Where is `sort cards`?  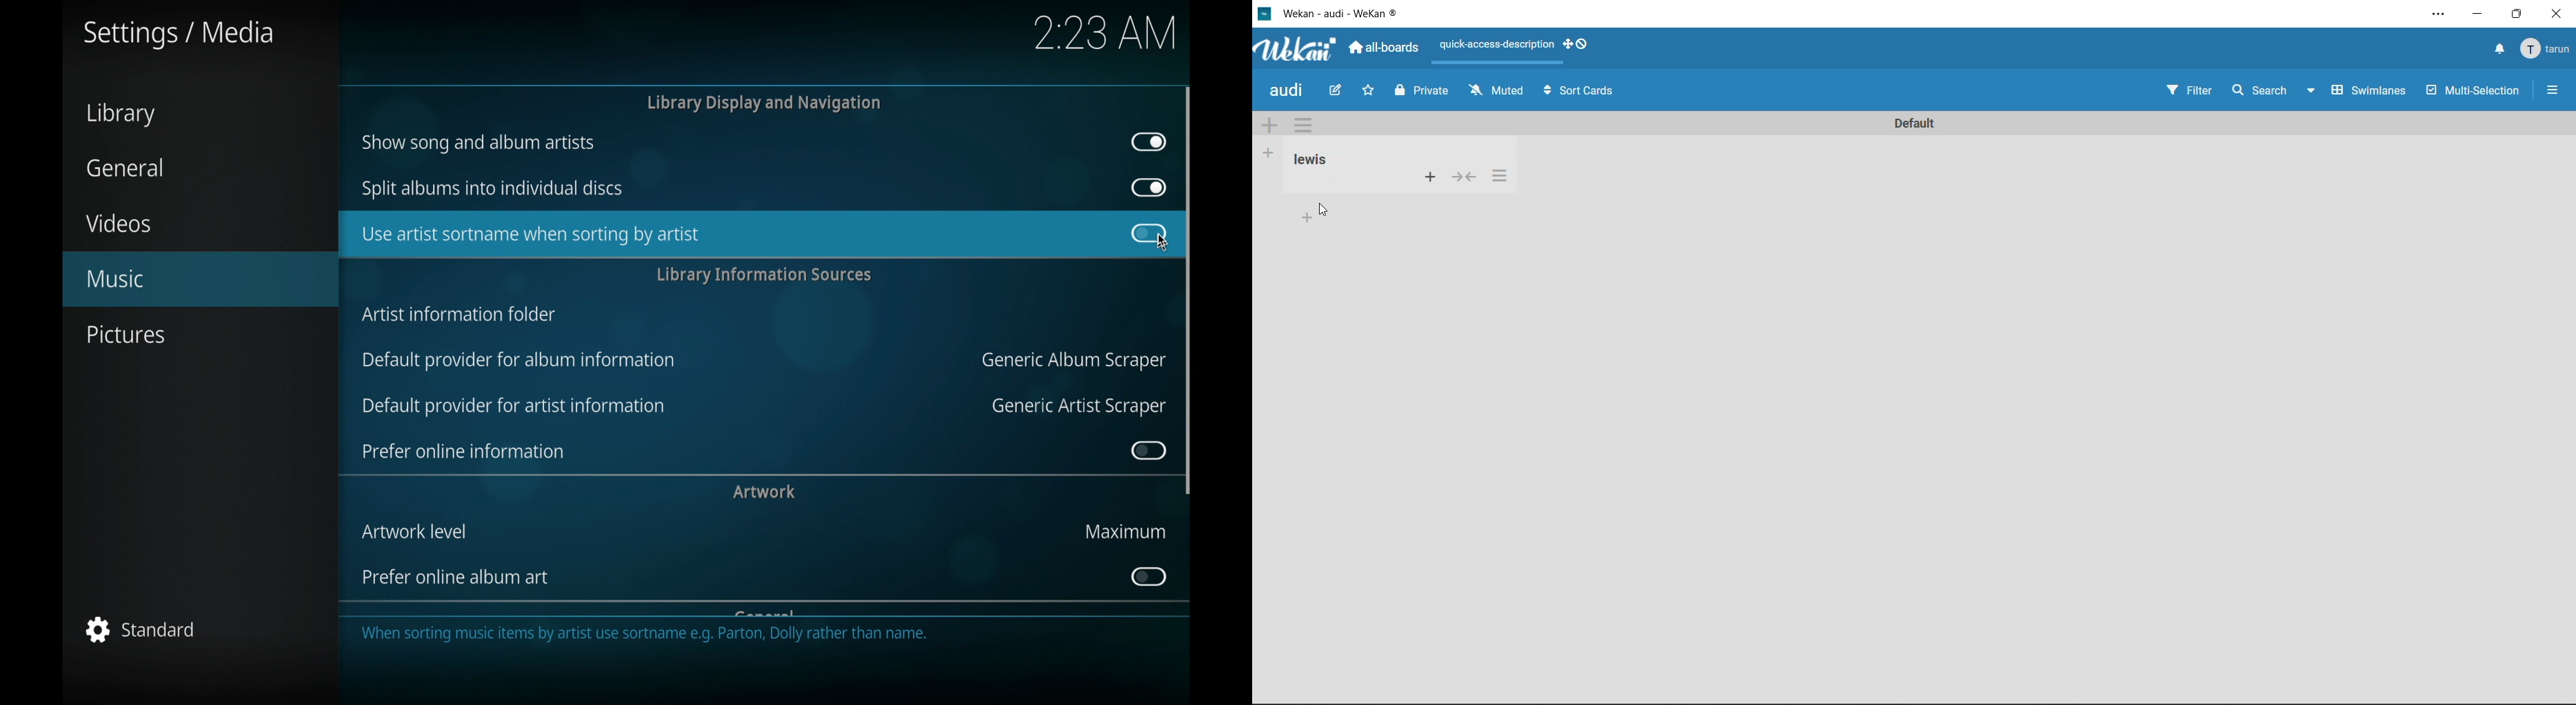
sort cards is located at coordinates (1590, 93).